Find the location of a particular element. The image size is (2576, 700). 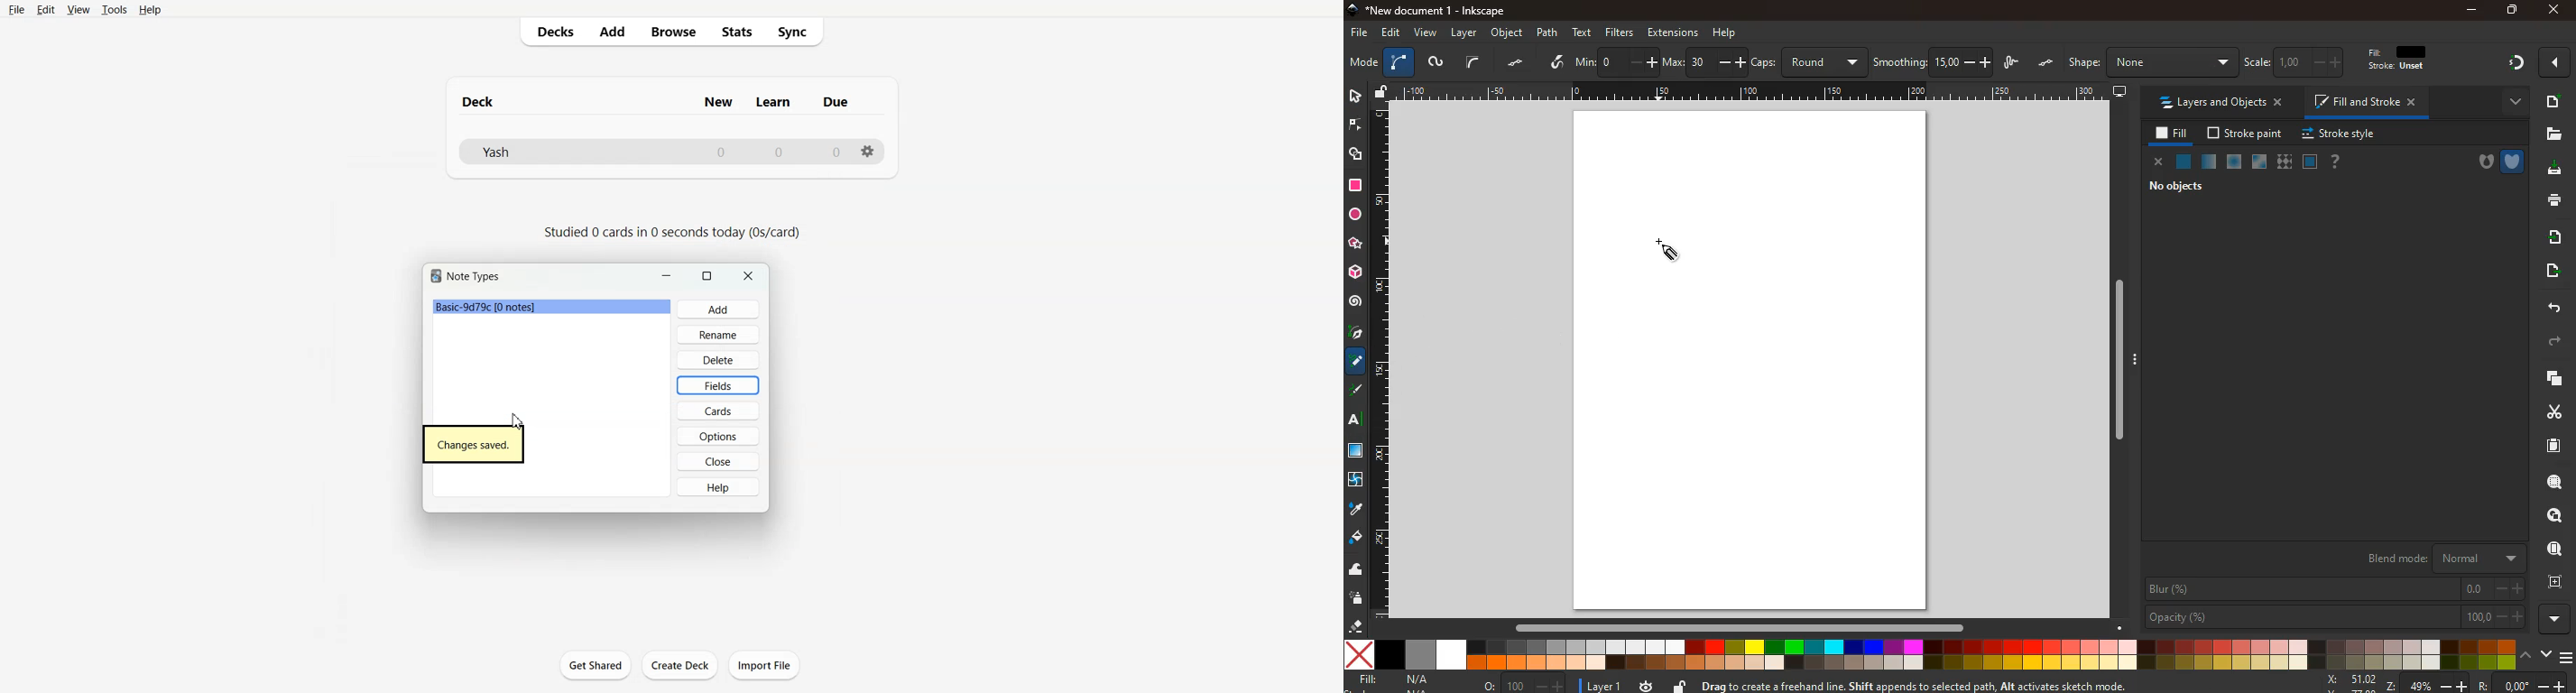

tilt is located at coordinates (1555, 62).